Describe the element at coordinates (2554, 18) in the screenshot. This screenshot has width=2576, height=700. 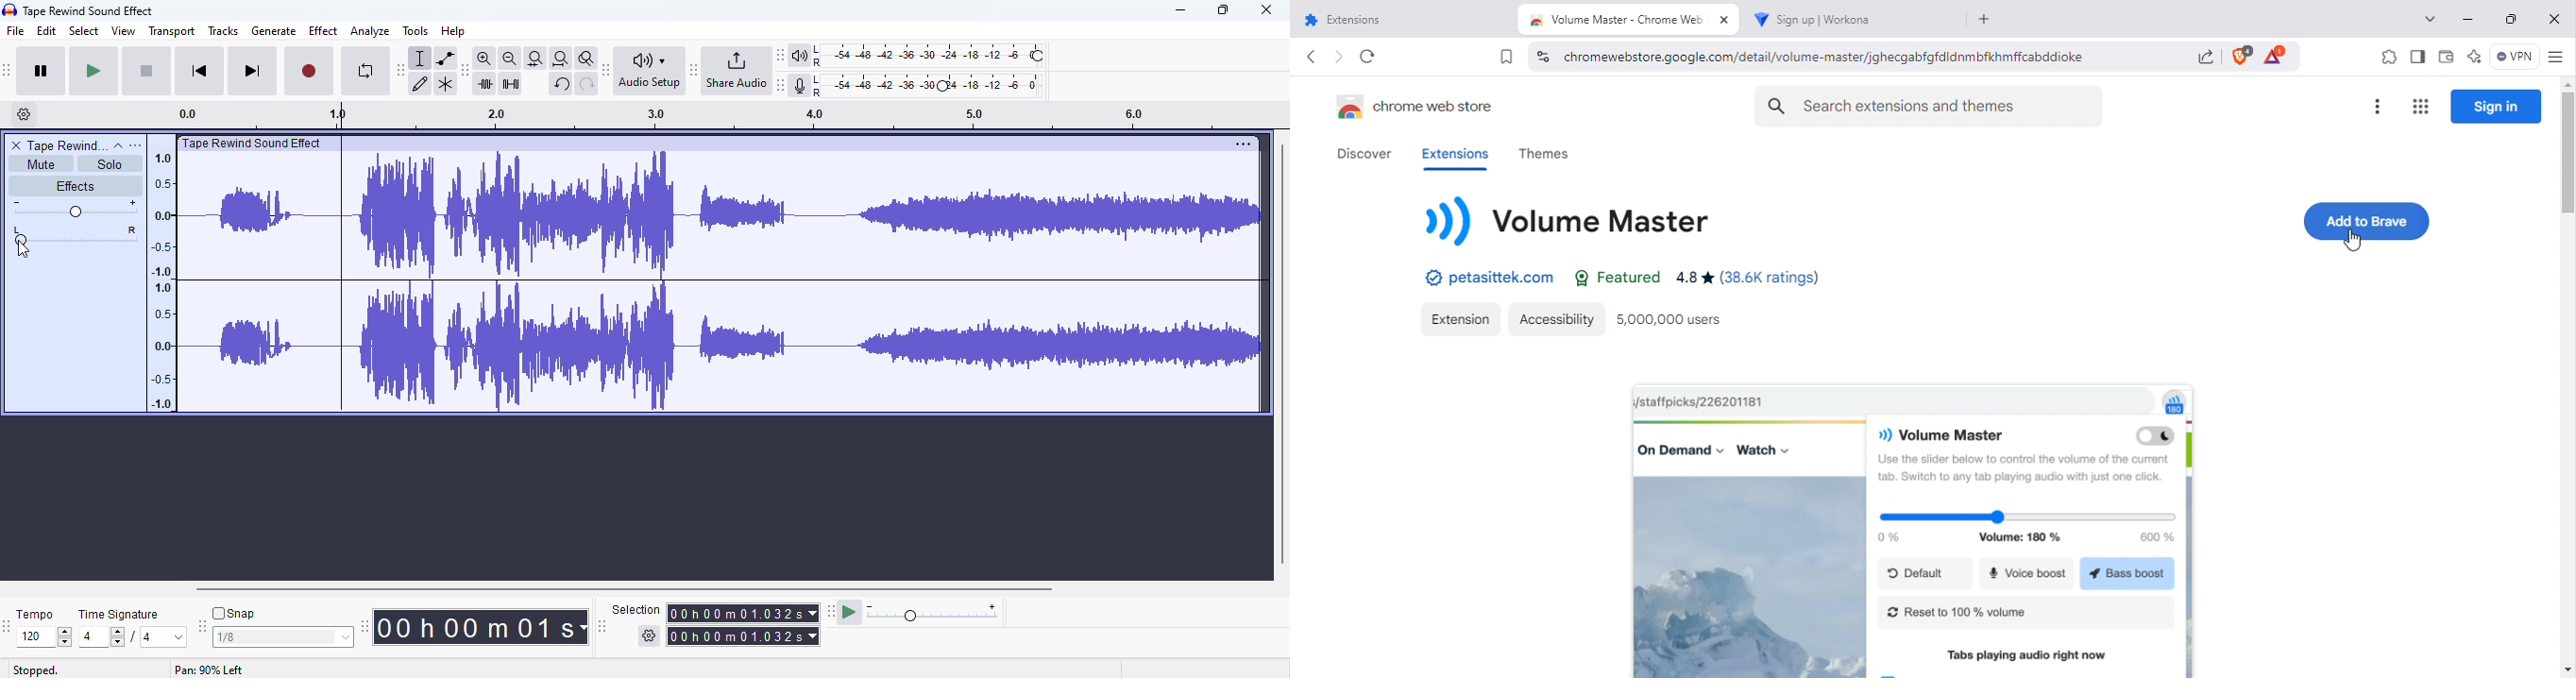
I see `Close` at that location.